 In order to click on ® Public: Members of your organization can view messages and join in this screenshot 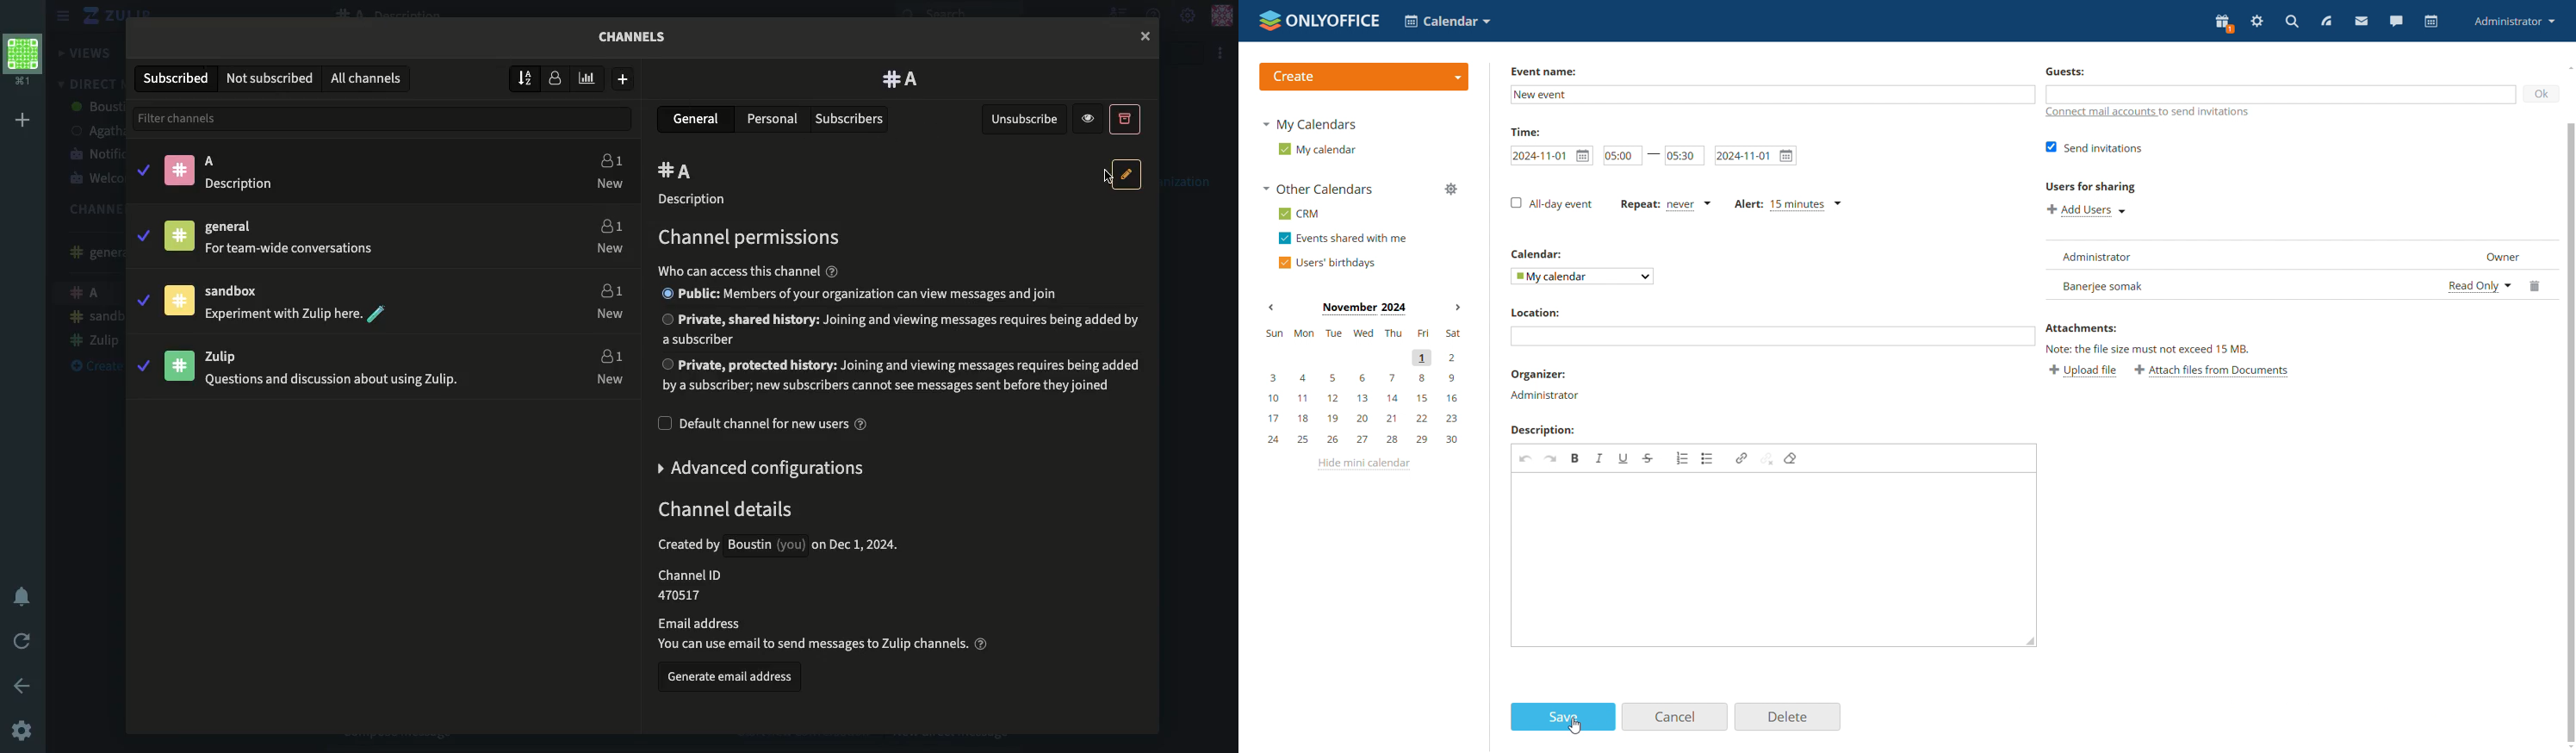, I will do `click(860, 294)`.